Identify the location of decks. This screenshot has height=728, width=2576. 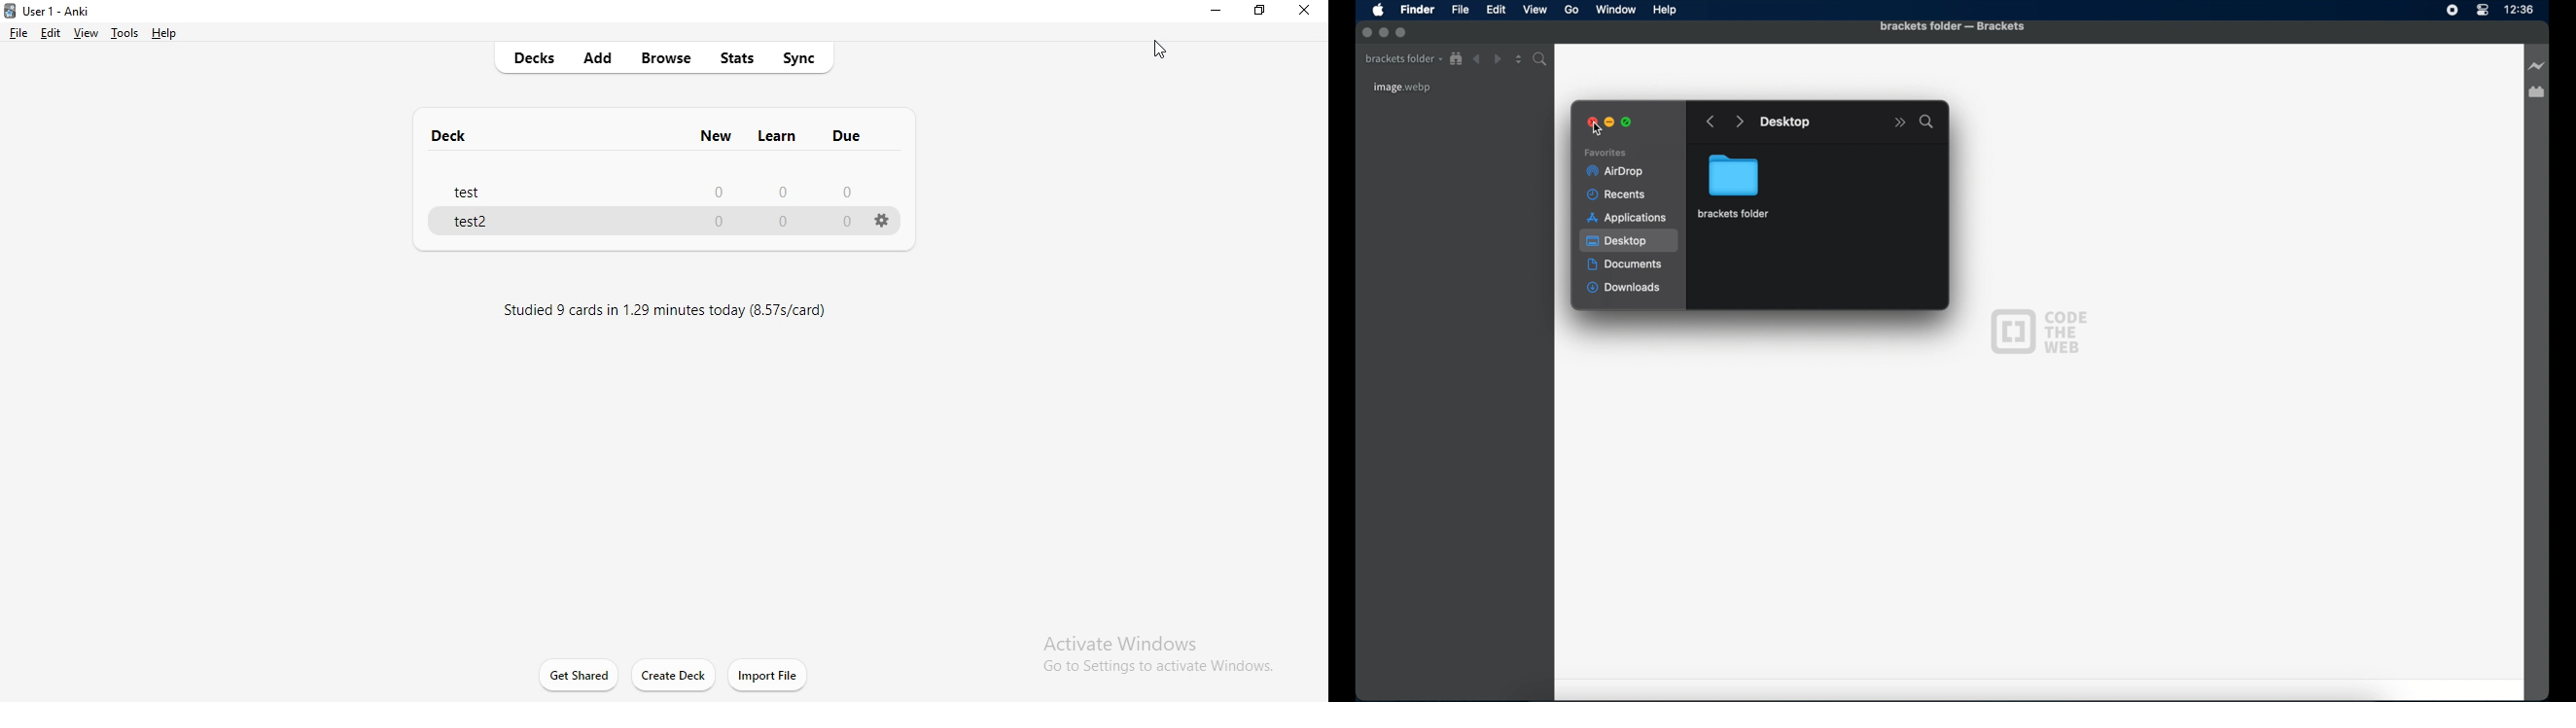
(532, 59).